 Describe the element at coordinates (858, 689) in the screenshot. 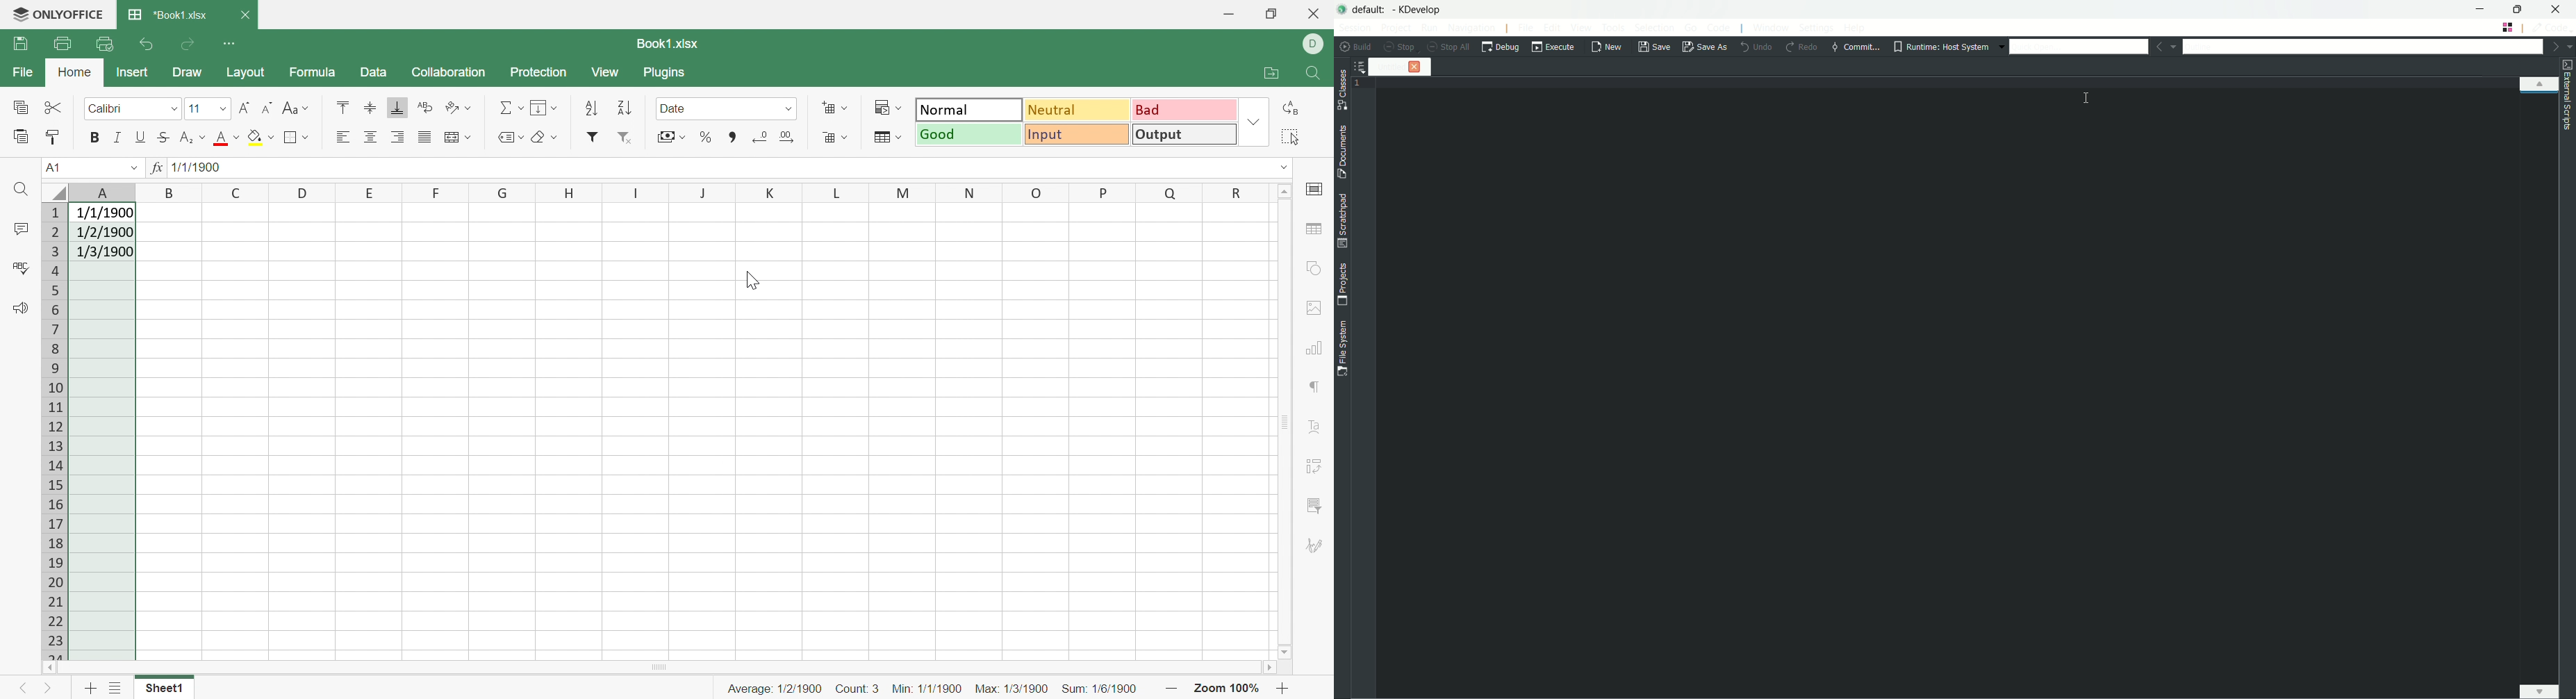

I see `Count: 3` at that location.